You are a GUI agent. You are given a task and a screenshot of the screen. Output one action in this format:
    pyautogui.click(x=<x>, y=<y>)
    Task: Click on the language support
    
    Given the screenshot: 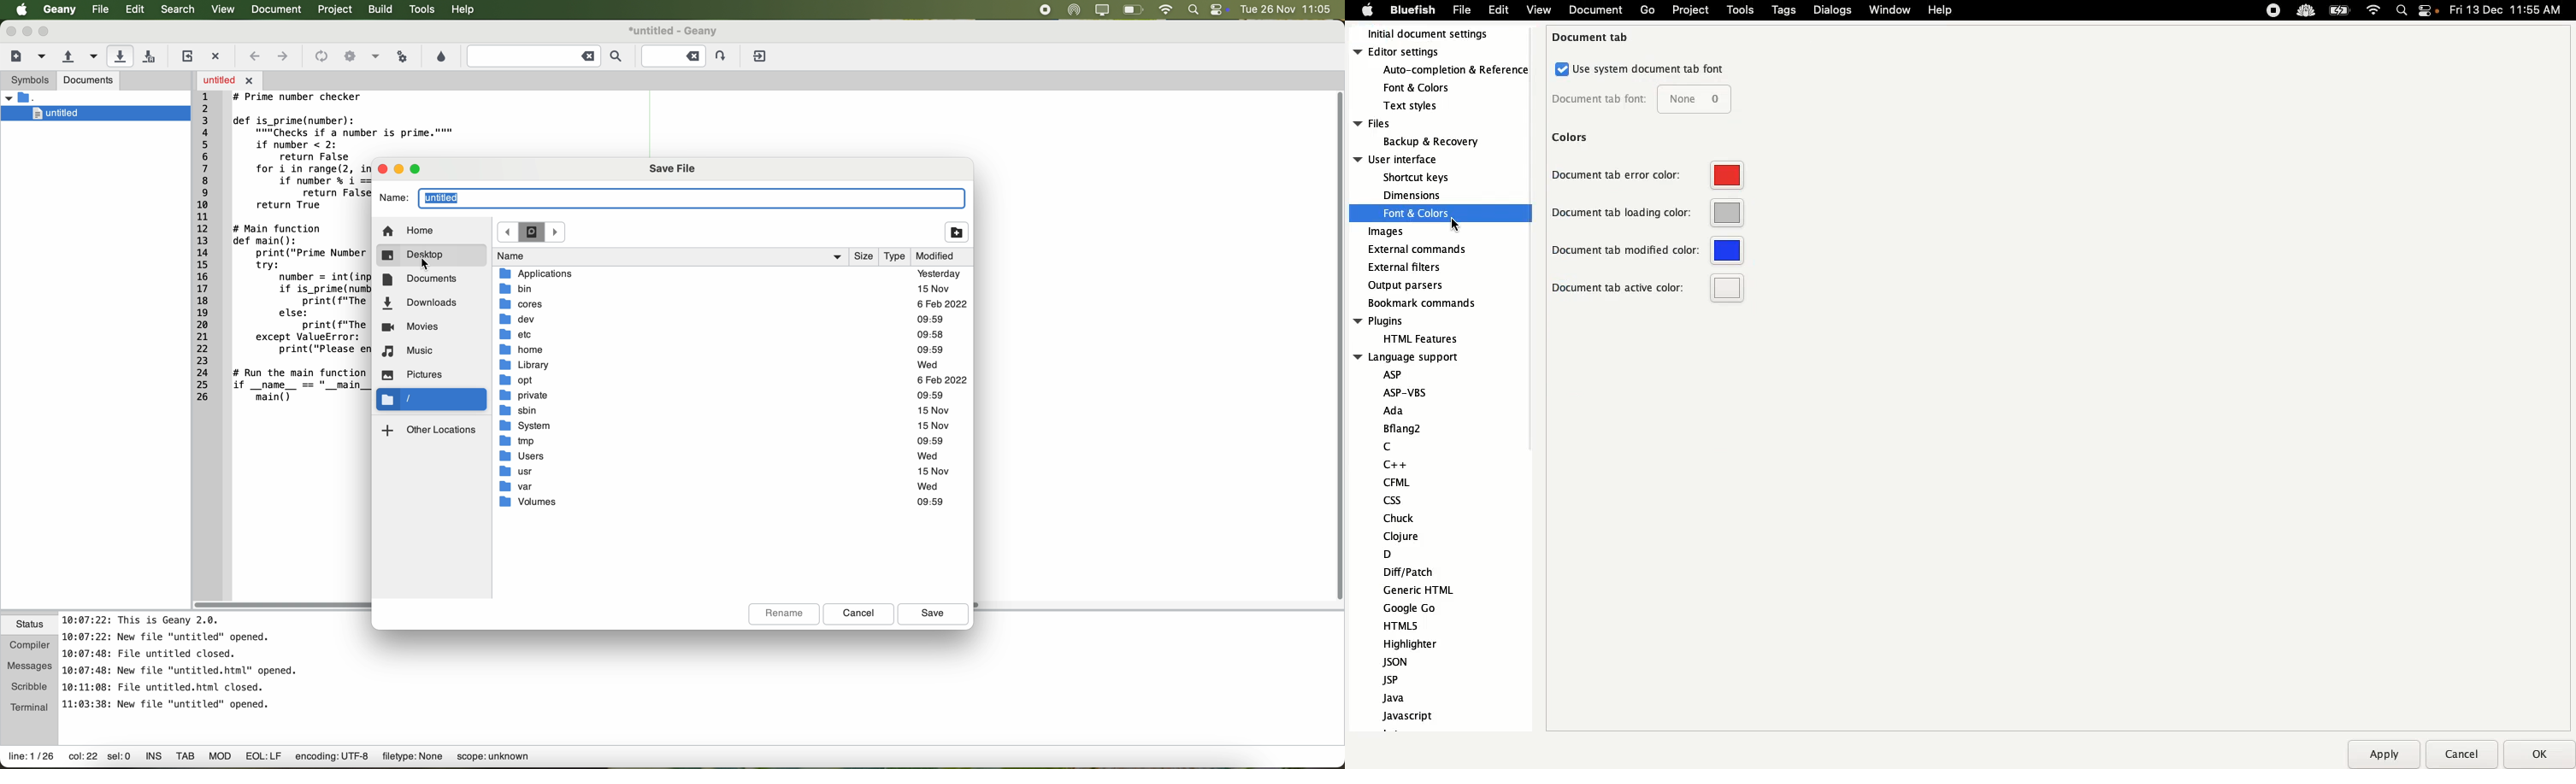 What is the action you would take?
    pyautogui.click(x=1408, y=356)
    